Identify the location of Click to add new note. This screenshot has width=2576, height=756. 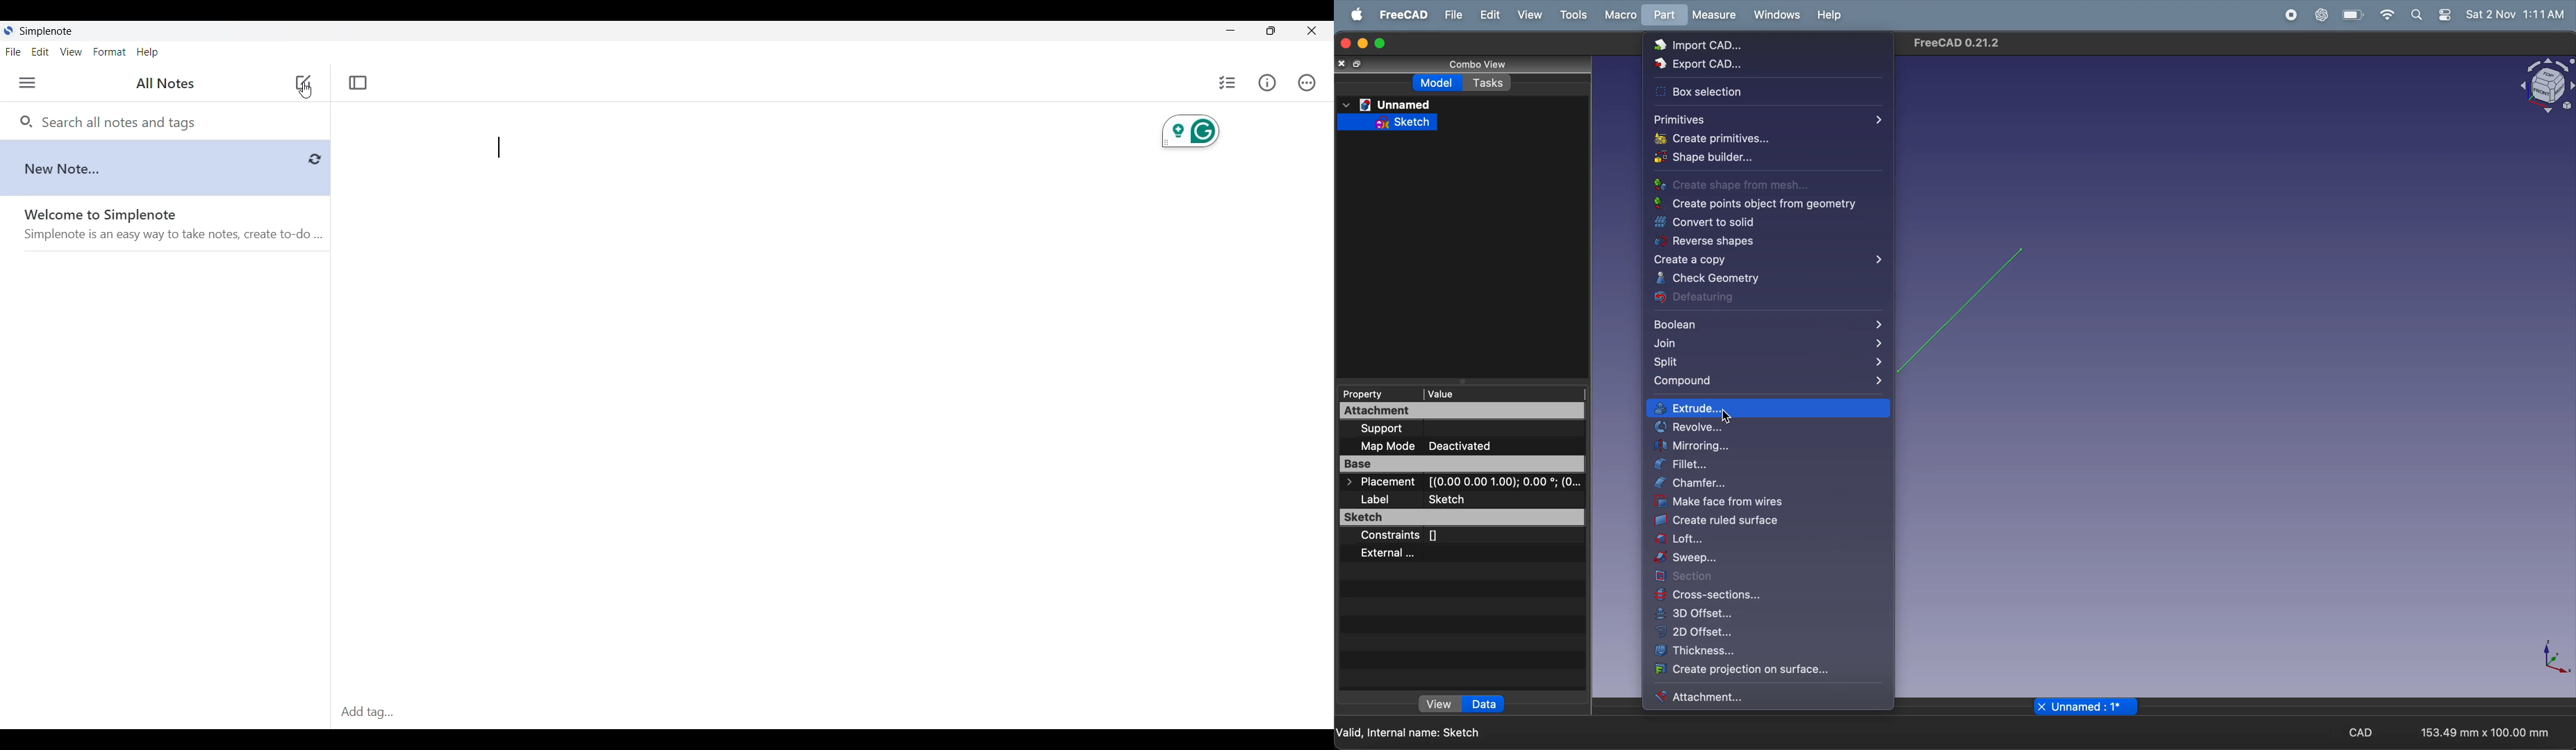
(303, 82).